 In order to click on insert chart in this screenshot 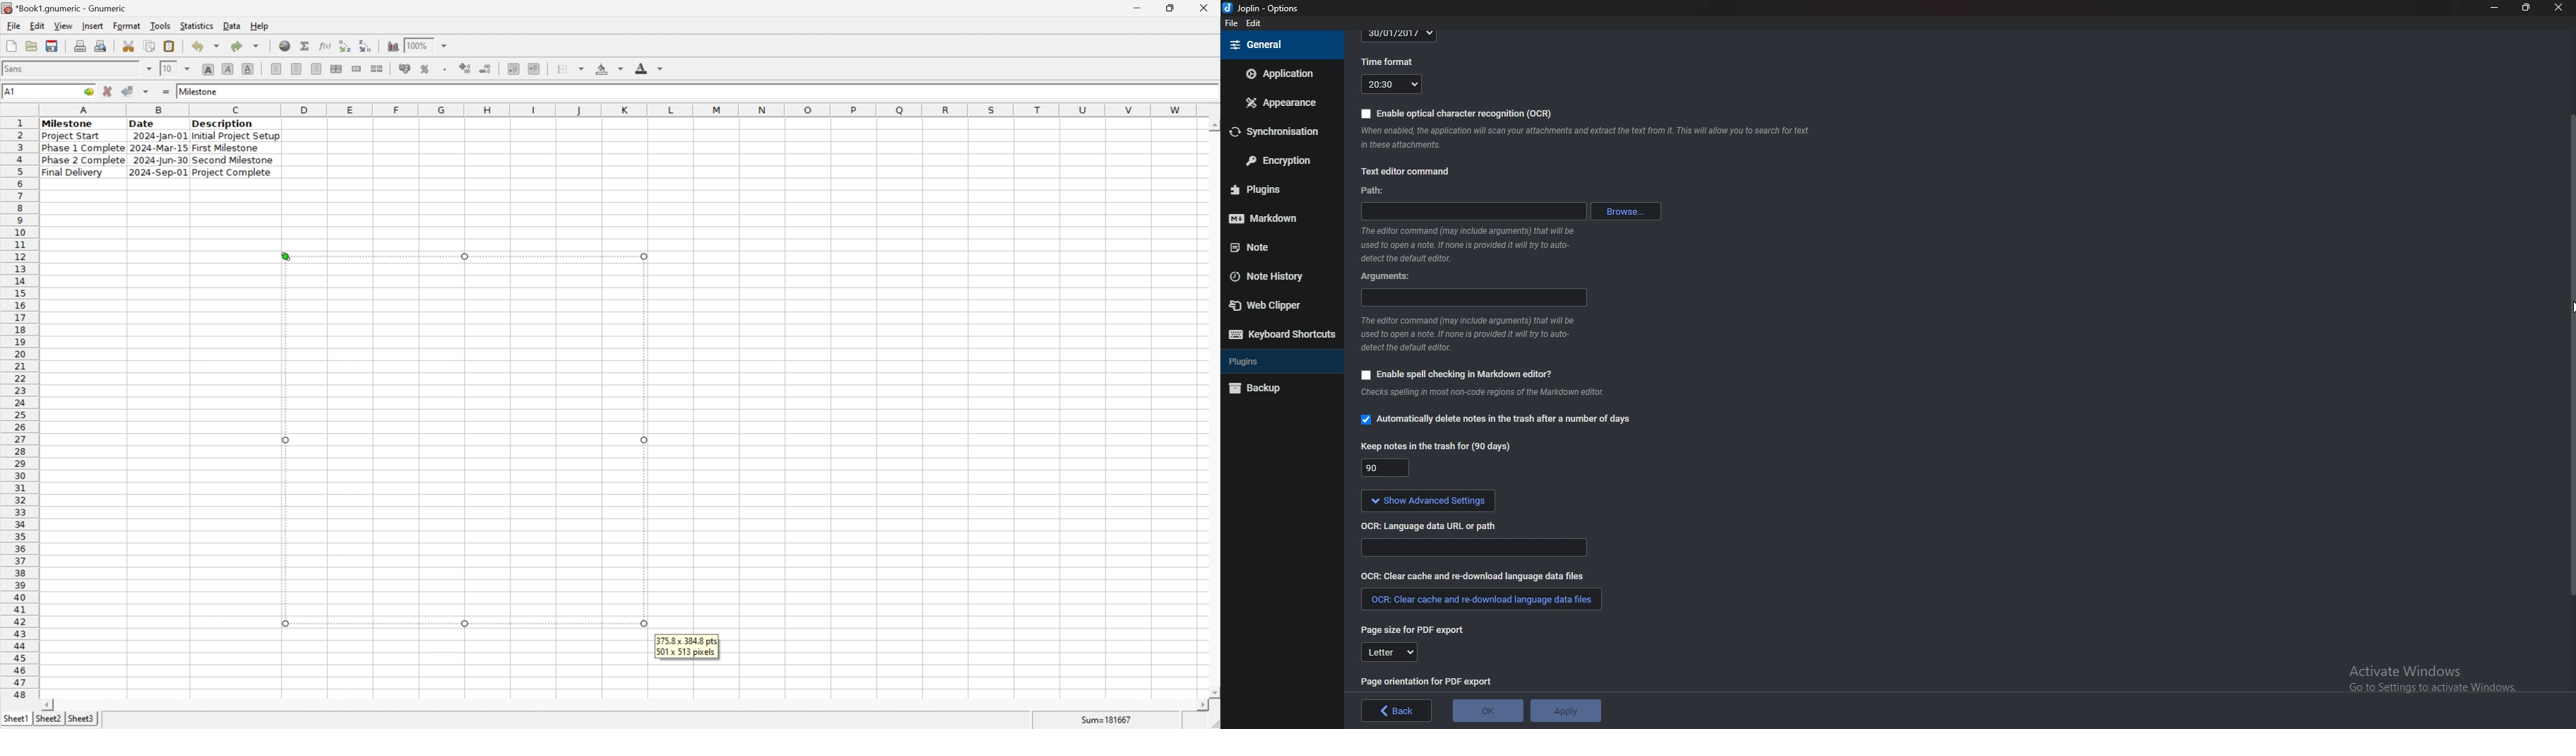, I will do `click(392, 46)`.